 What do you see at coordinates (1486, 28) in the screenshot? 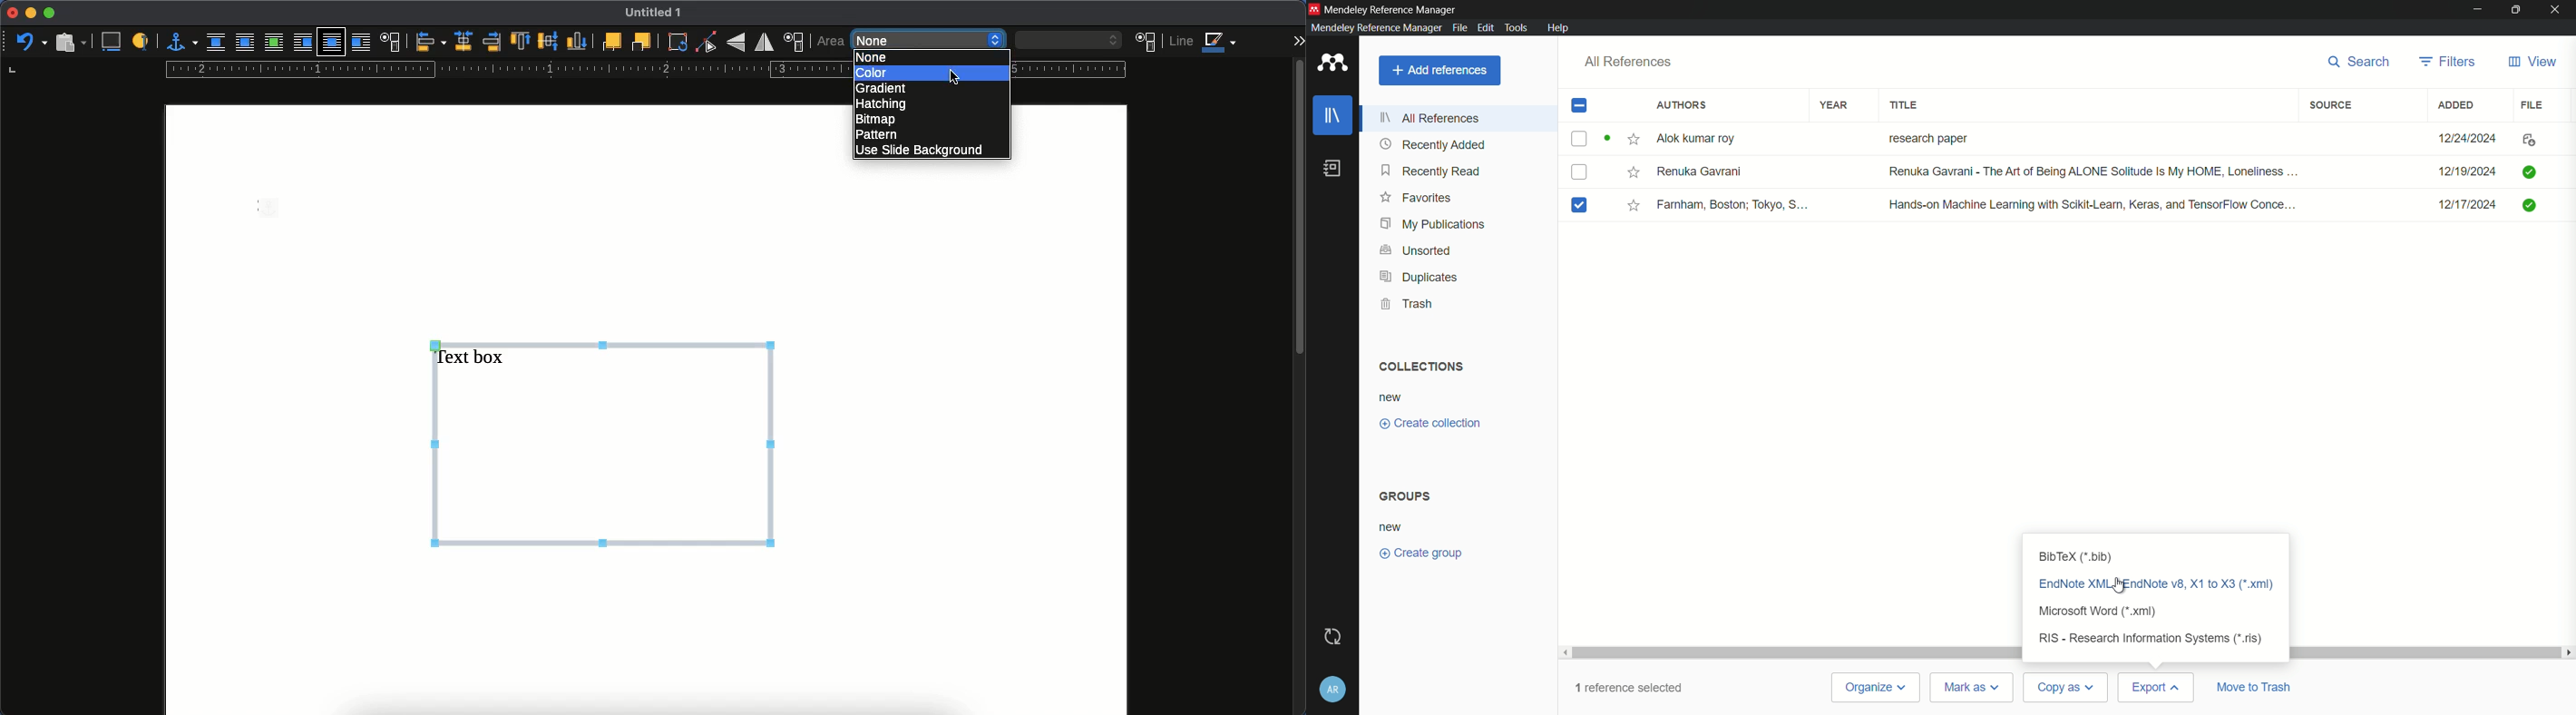
I see `edit menu` at bounding box center [1486, 28].